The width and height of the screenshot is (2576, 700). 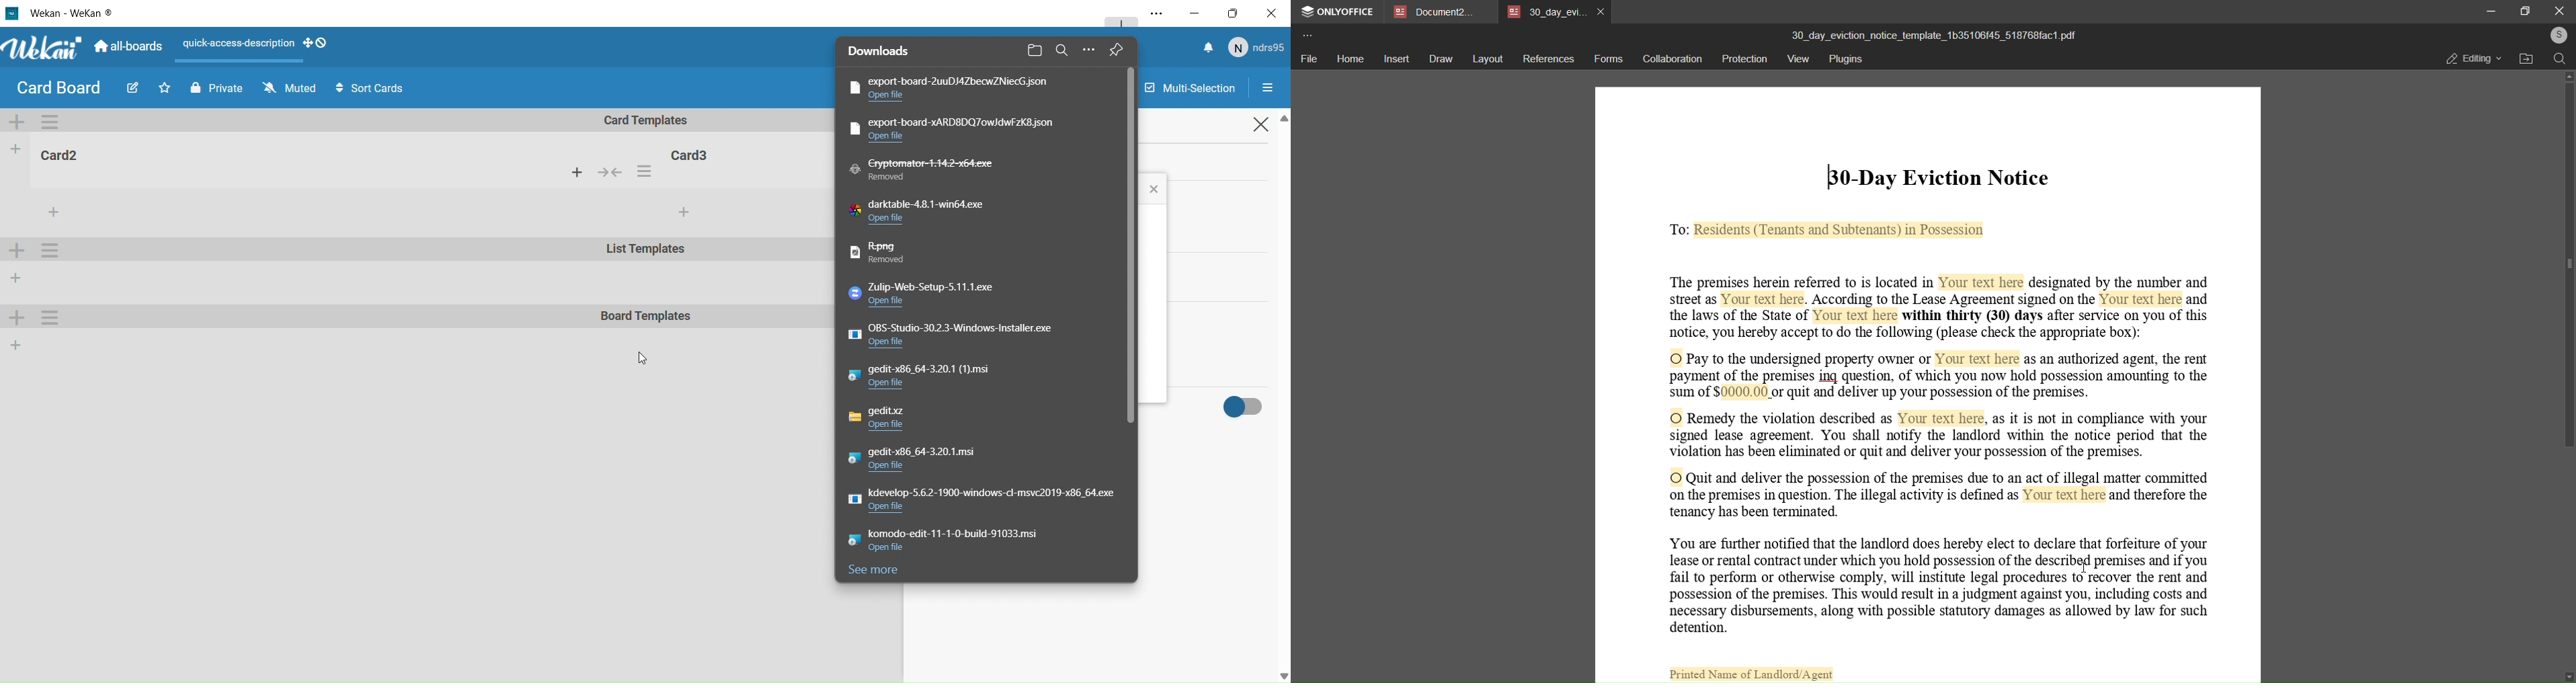 What do you see at coordinates (1671, 60) in the screenshot?
I see `collaboration` at bounding box center [1671, 60].